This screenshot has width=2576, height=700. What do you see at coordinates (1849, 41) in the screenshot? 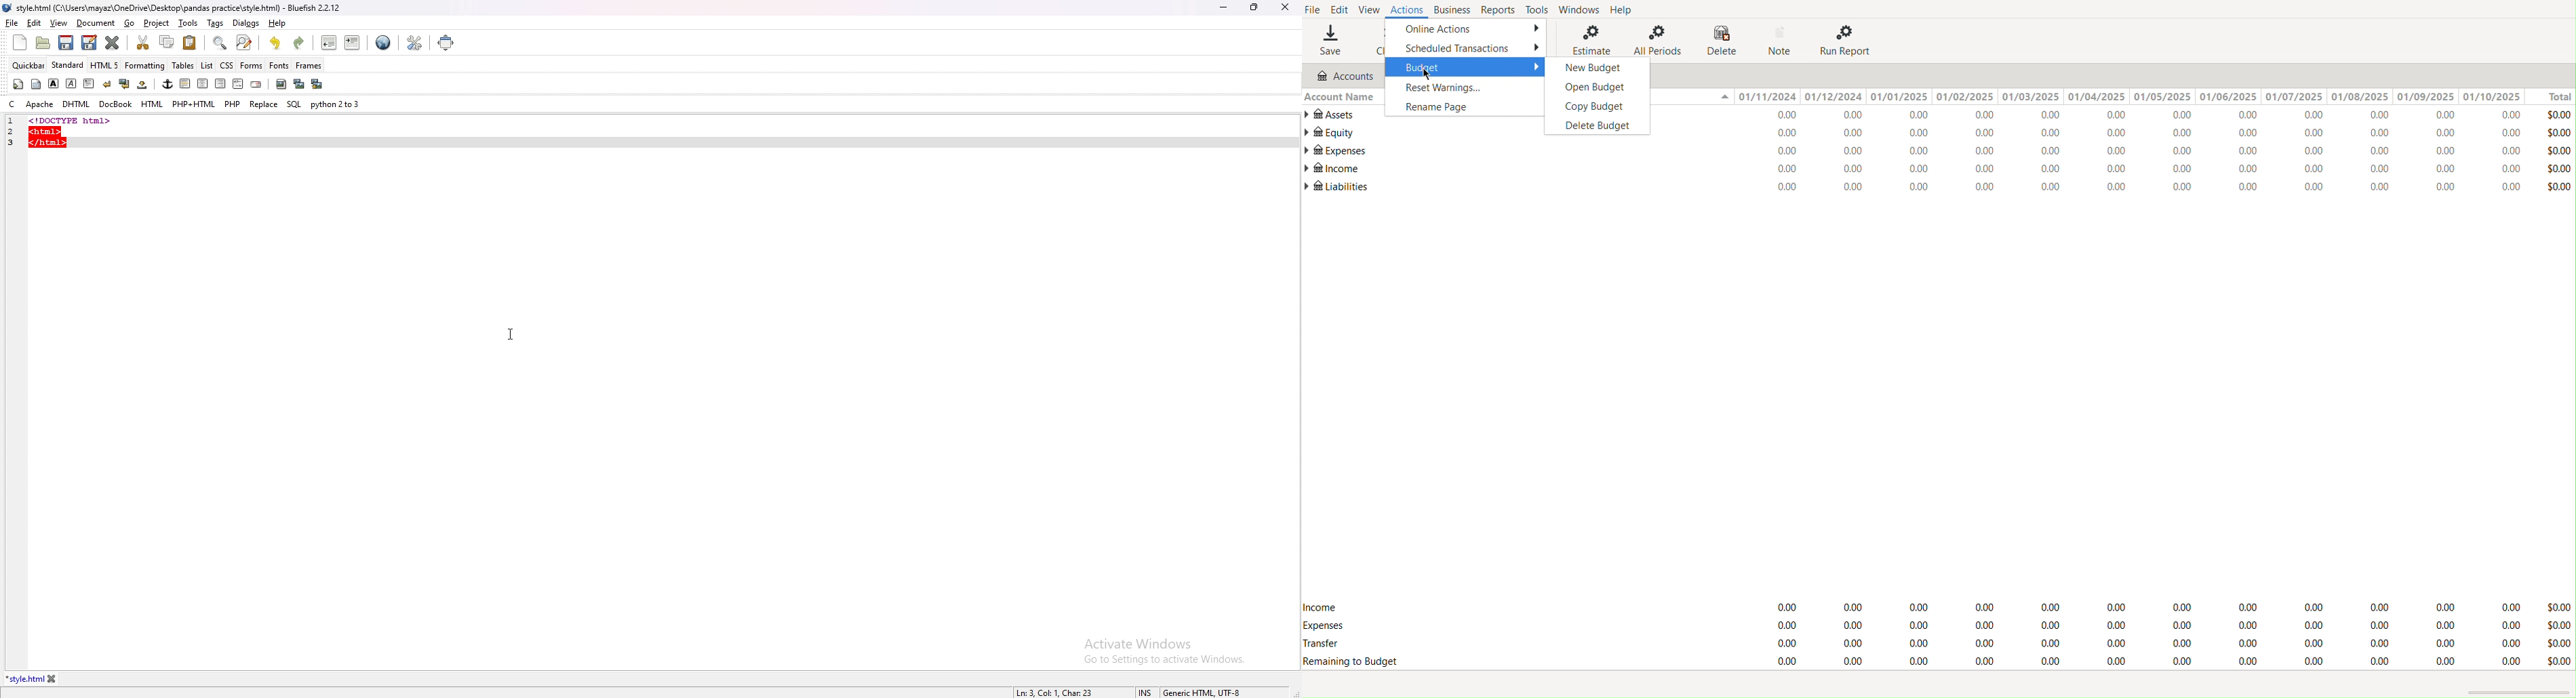
I see `Run Report` at bounding box center [1849, 41].